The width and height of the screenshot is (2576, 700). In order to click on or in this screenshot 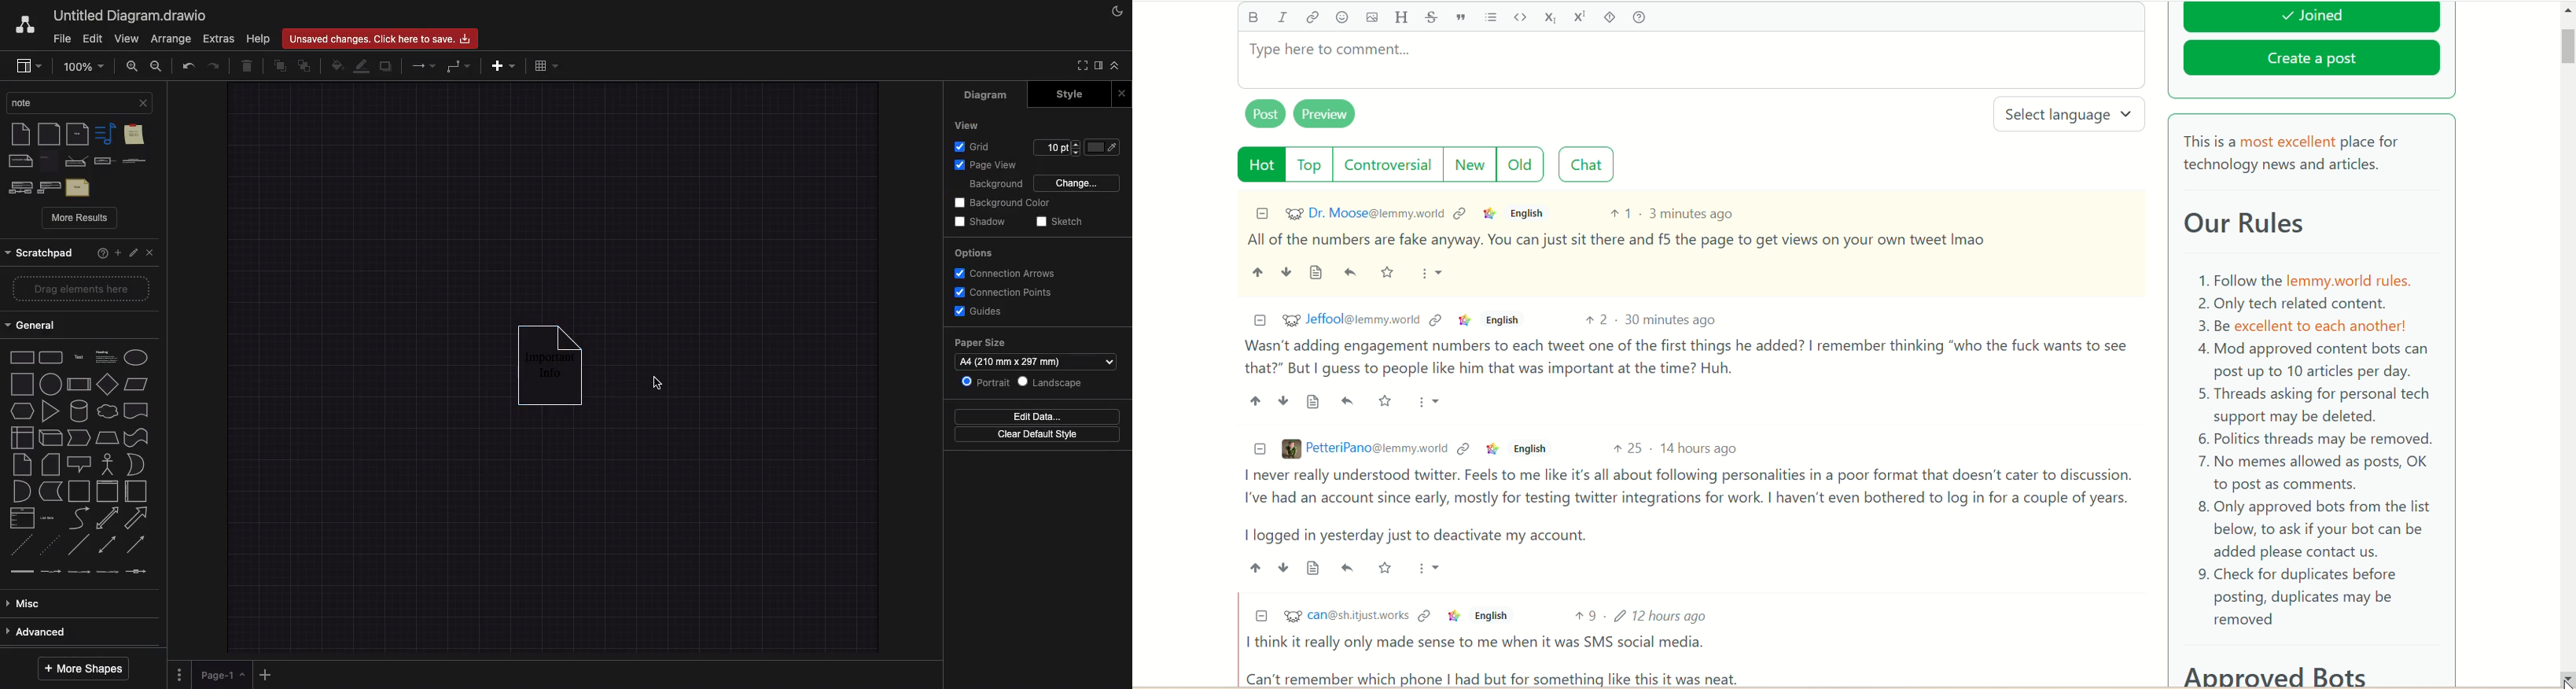, I will do `click(20, 492)`.